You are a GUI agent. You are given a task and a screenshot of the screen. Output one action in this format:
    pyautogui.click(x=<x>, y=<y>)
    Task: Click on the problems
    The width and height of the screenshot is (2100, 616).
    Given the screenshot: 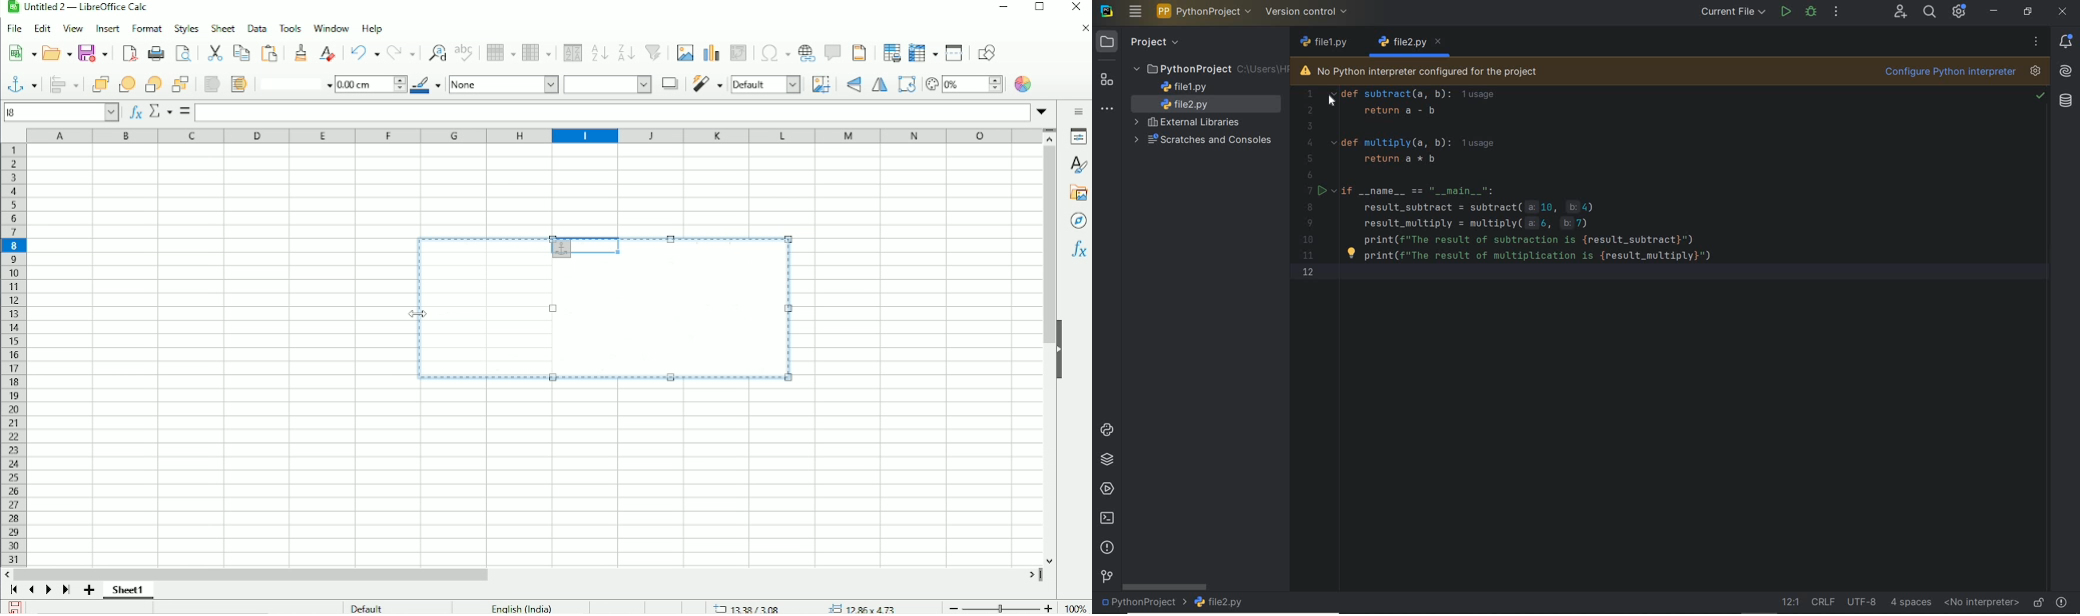 What is the action you would take?
    pyautogui.click(x=2062, y=600)
    